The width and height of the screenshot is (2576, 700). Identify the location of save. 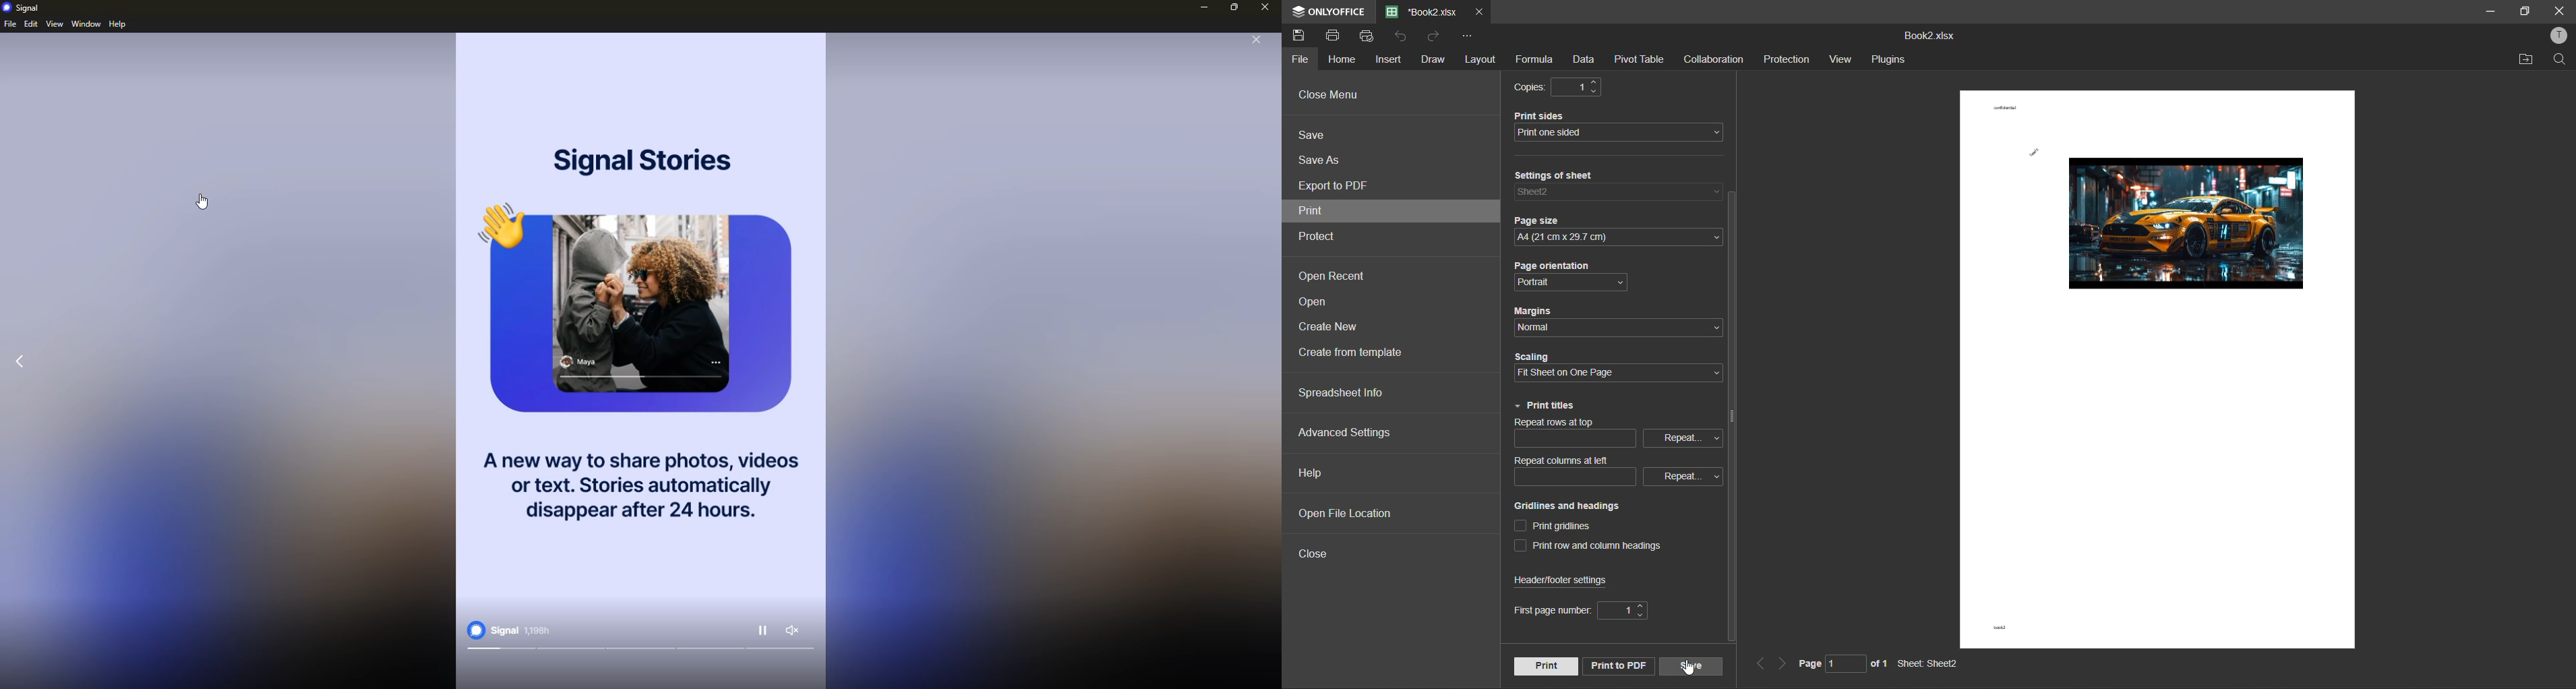
(1687, 665).